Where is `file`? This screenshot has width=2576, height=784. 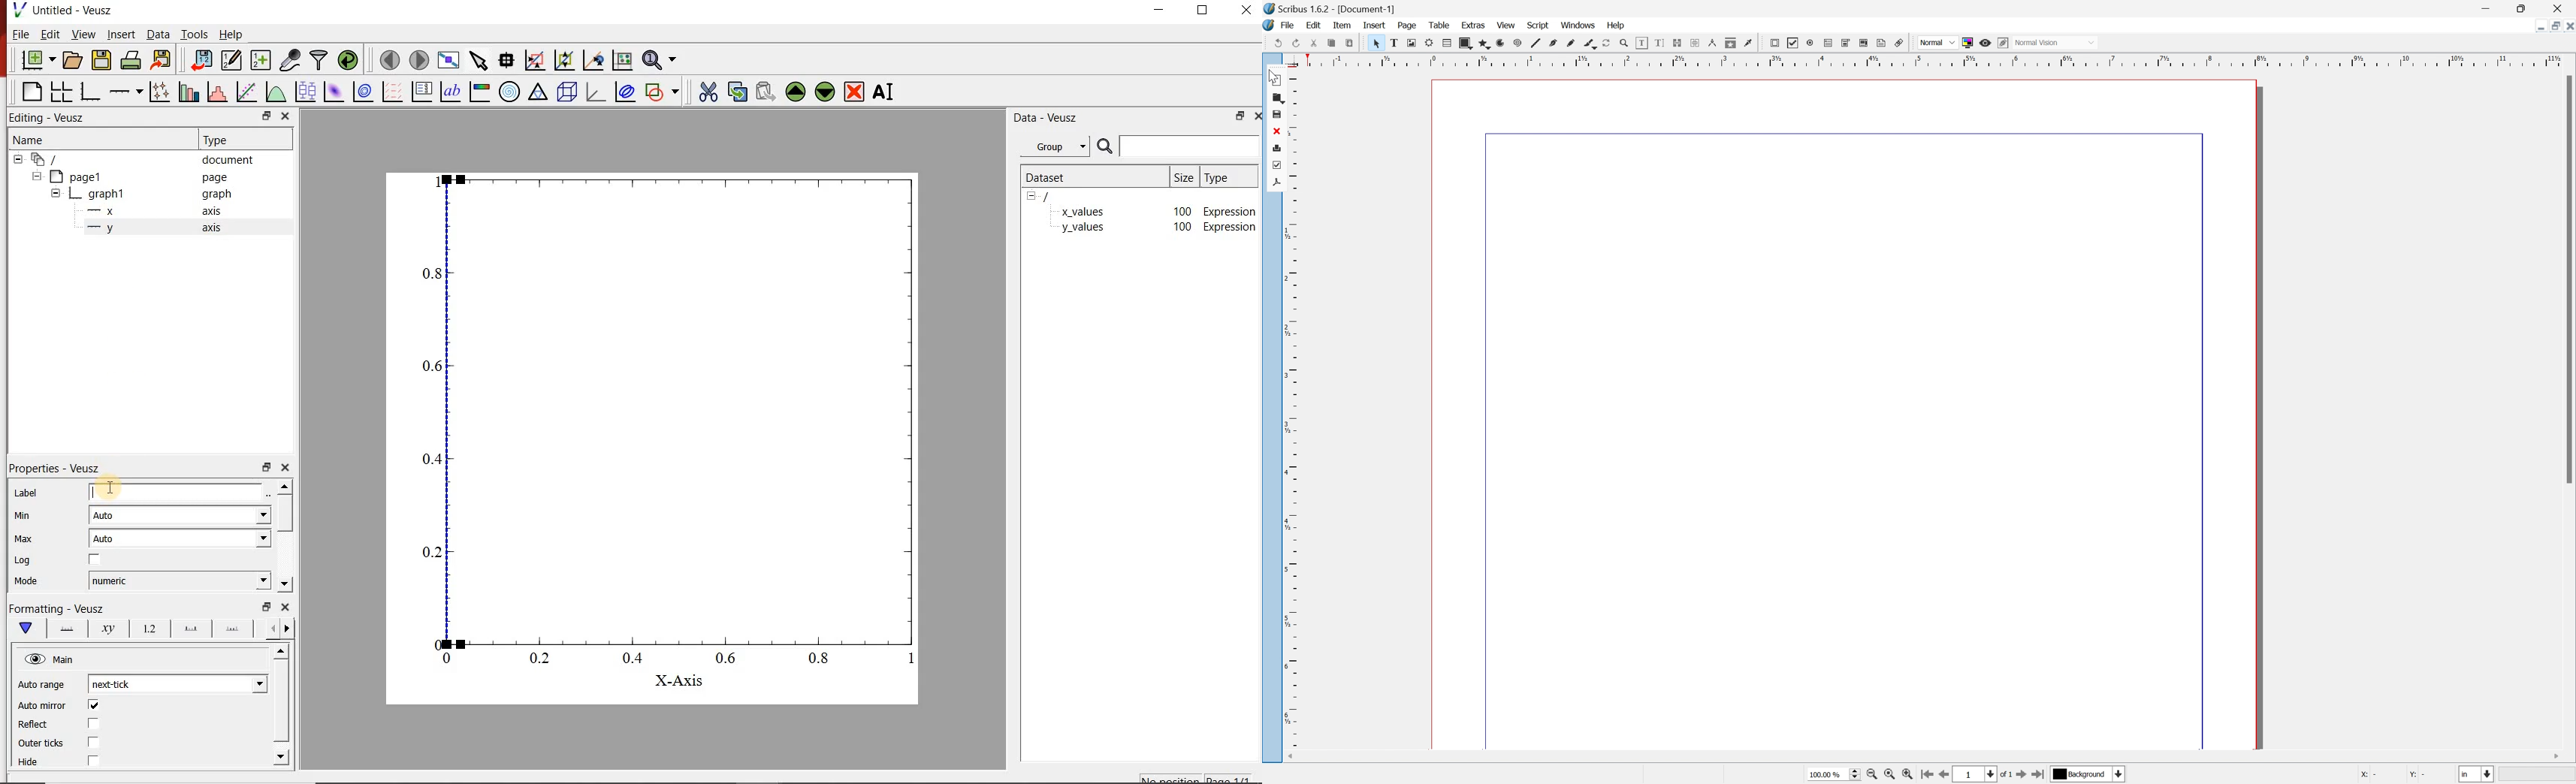
file is located at coordinates (22, 34).